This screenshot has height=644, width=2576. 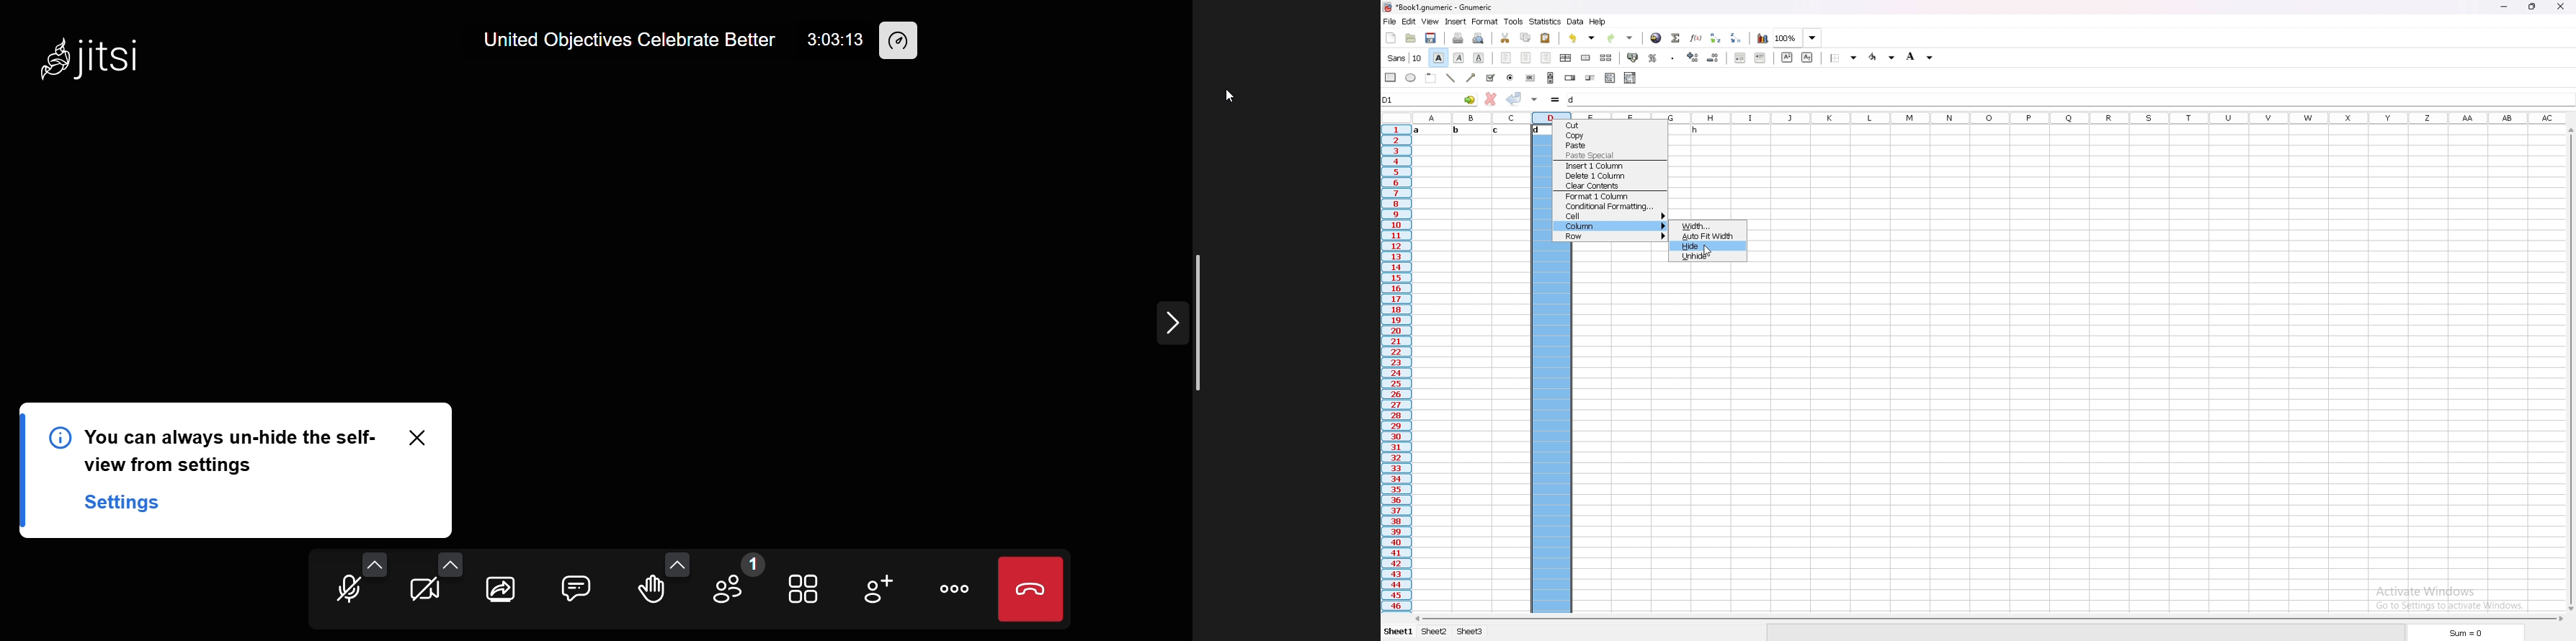 What do you see at coordinates (1556, 100) in the screenshot?
I see `formula` at bounding box center [1556, 100].